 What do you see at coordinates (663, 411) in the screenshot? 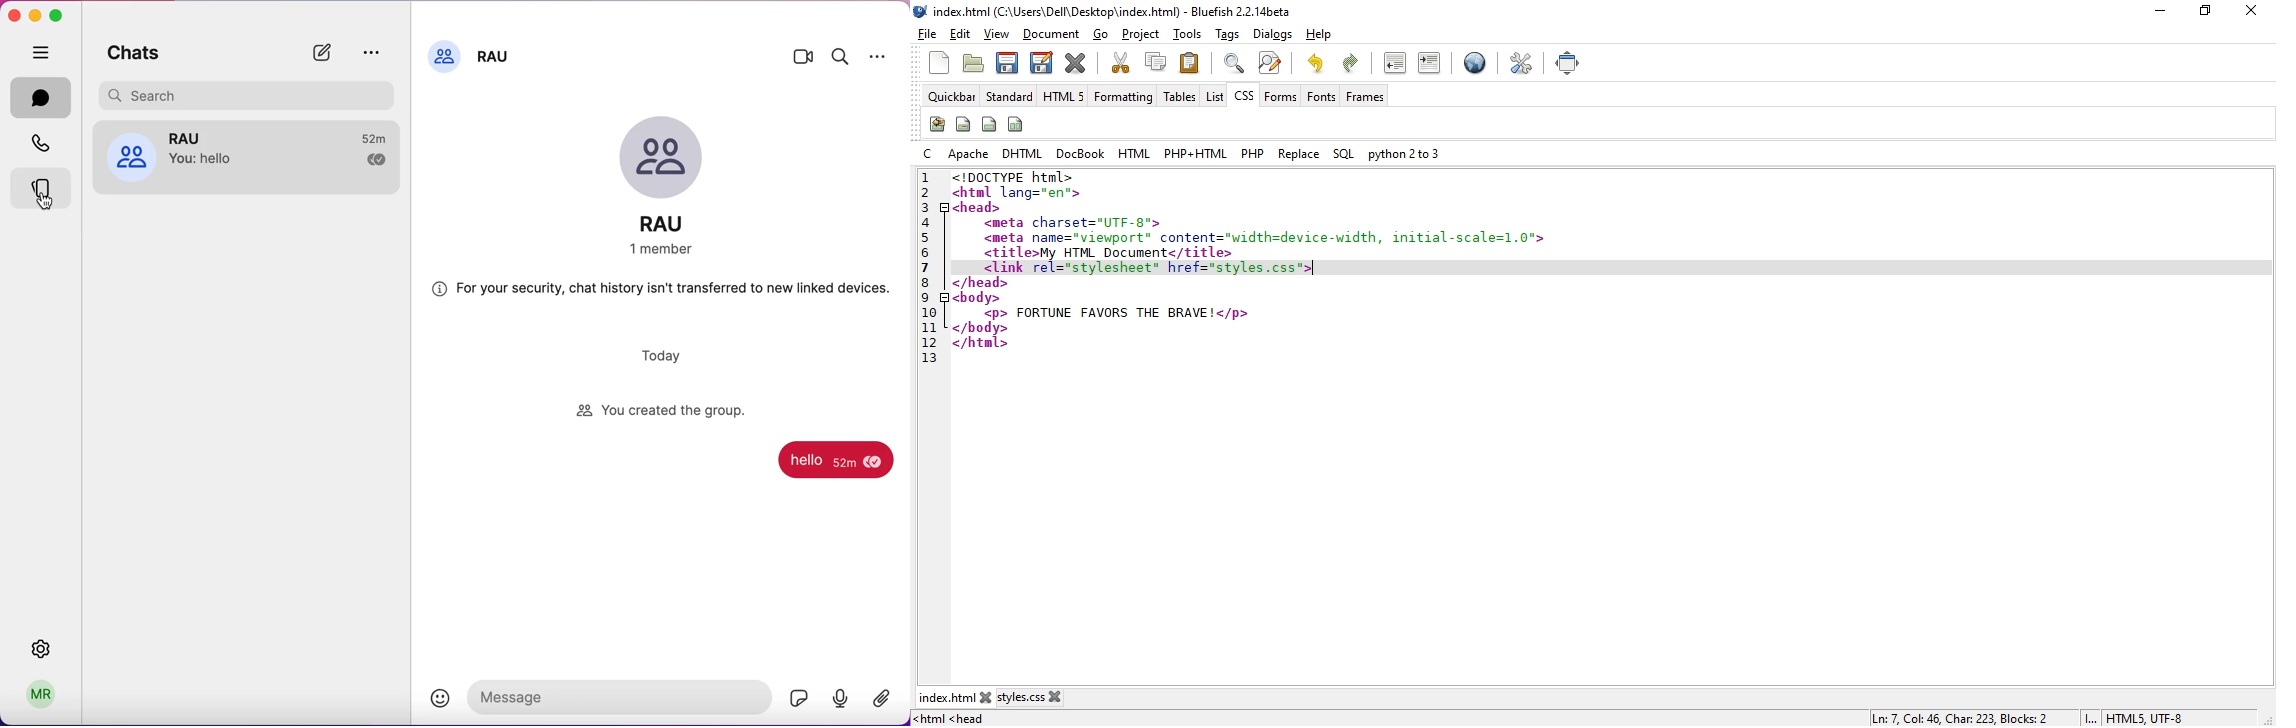
I see `you created the group` at bounding box center [663, 411].